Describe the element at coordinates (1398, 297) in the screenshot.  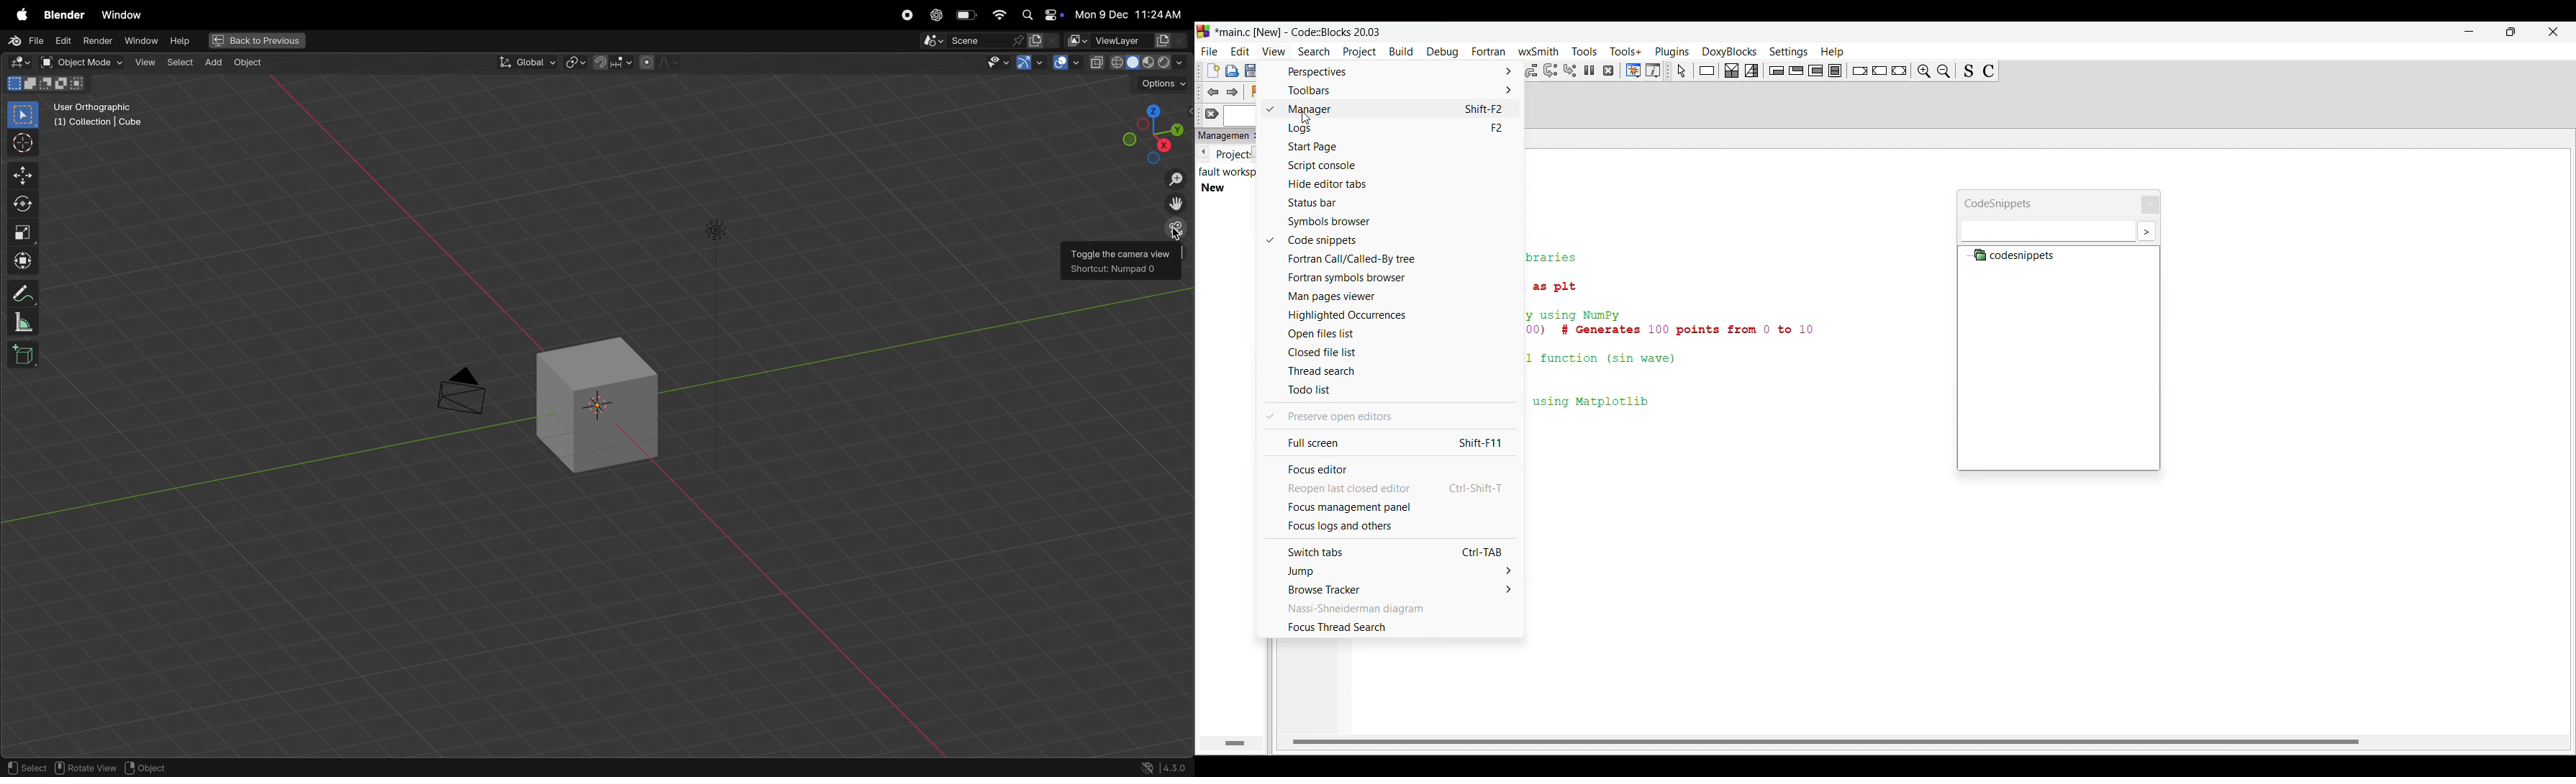
I see `Man pages viewer` at that location.